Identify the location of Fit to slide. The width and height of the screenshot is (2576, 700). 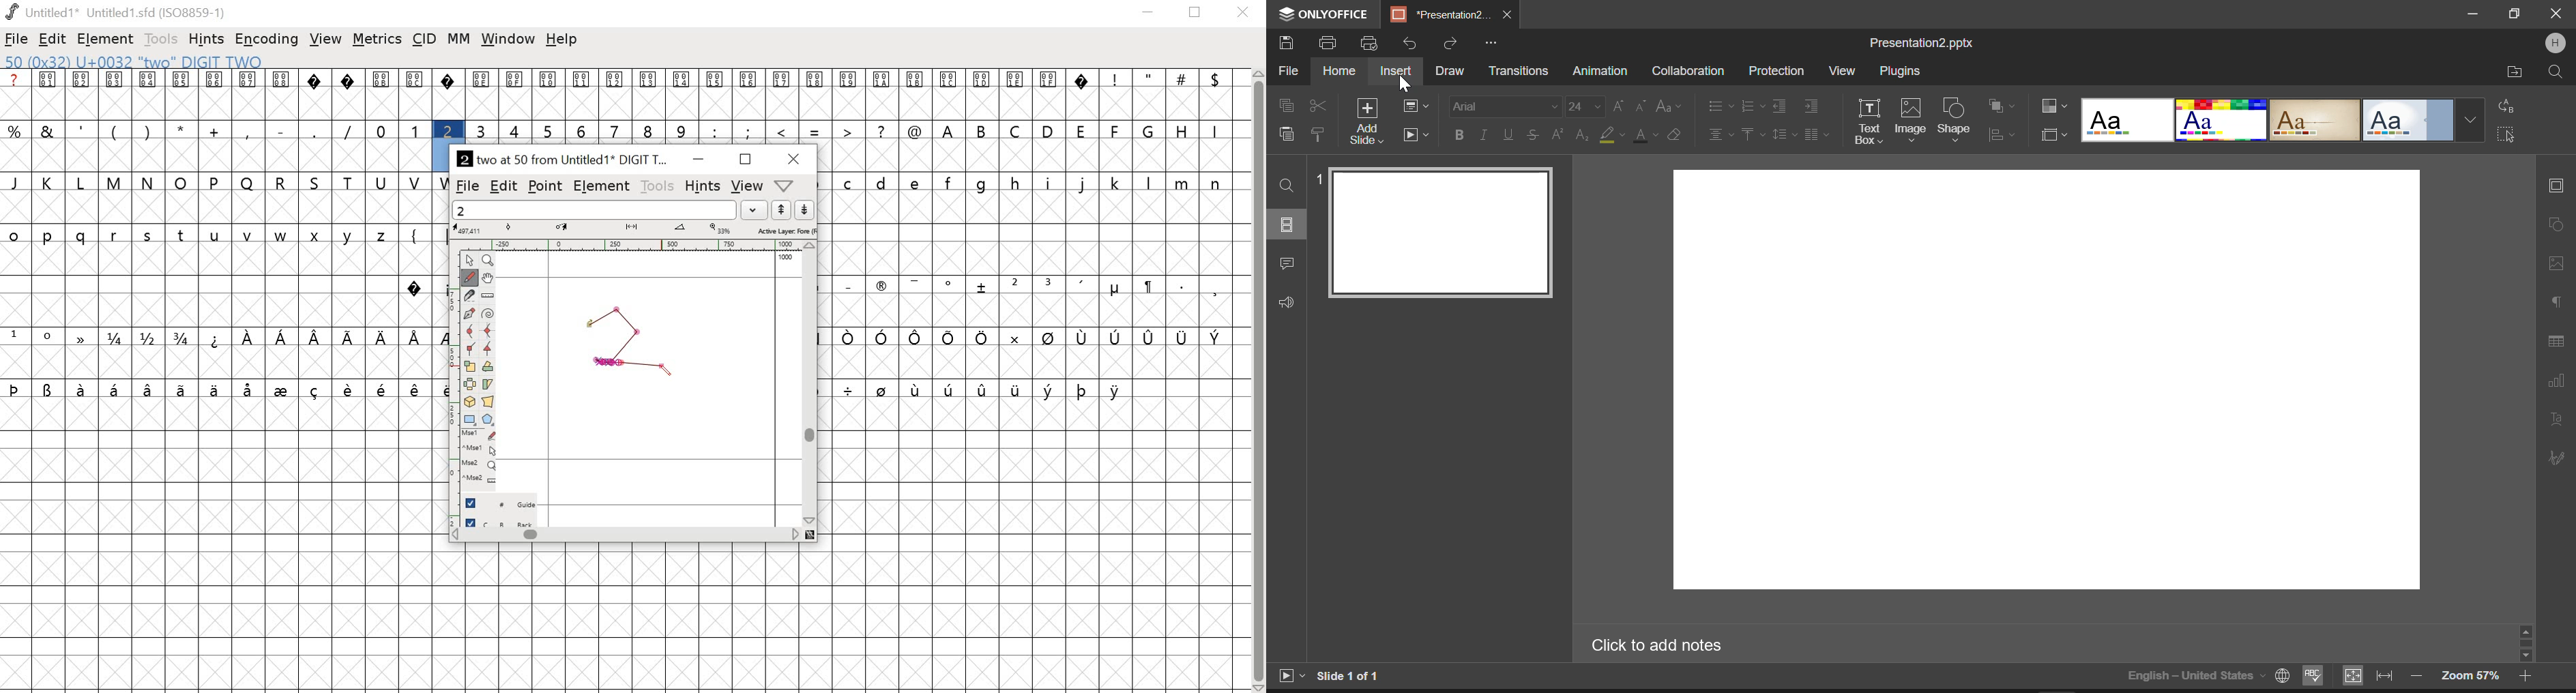
(2352, 676).